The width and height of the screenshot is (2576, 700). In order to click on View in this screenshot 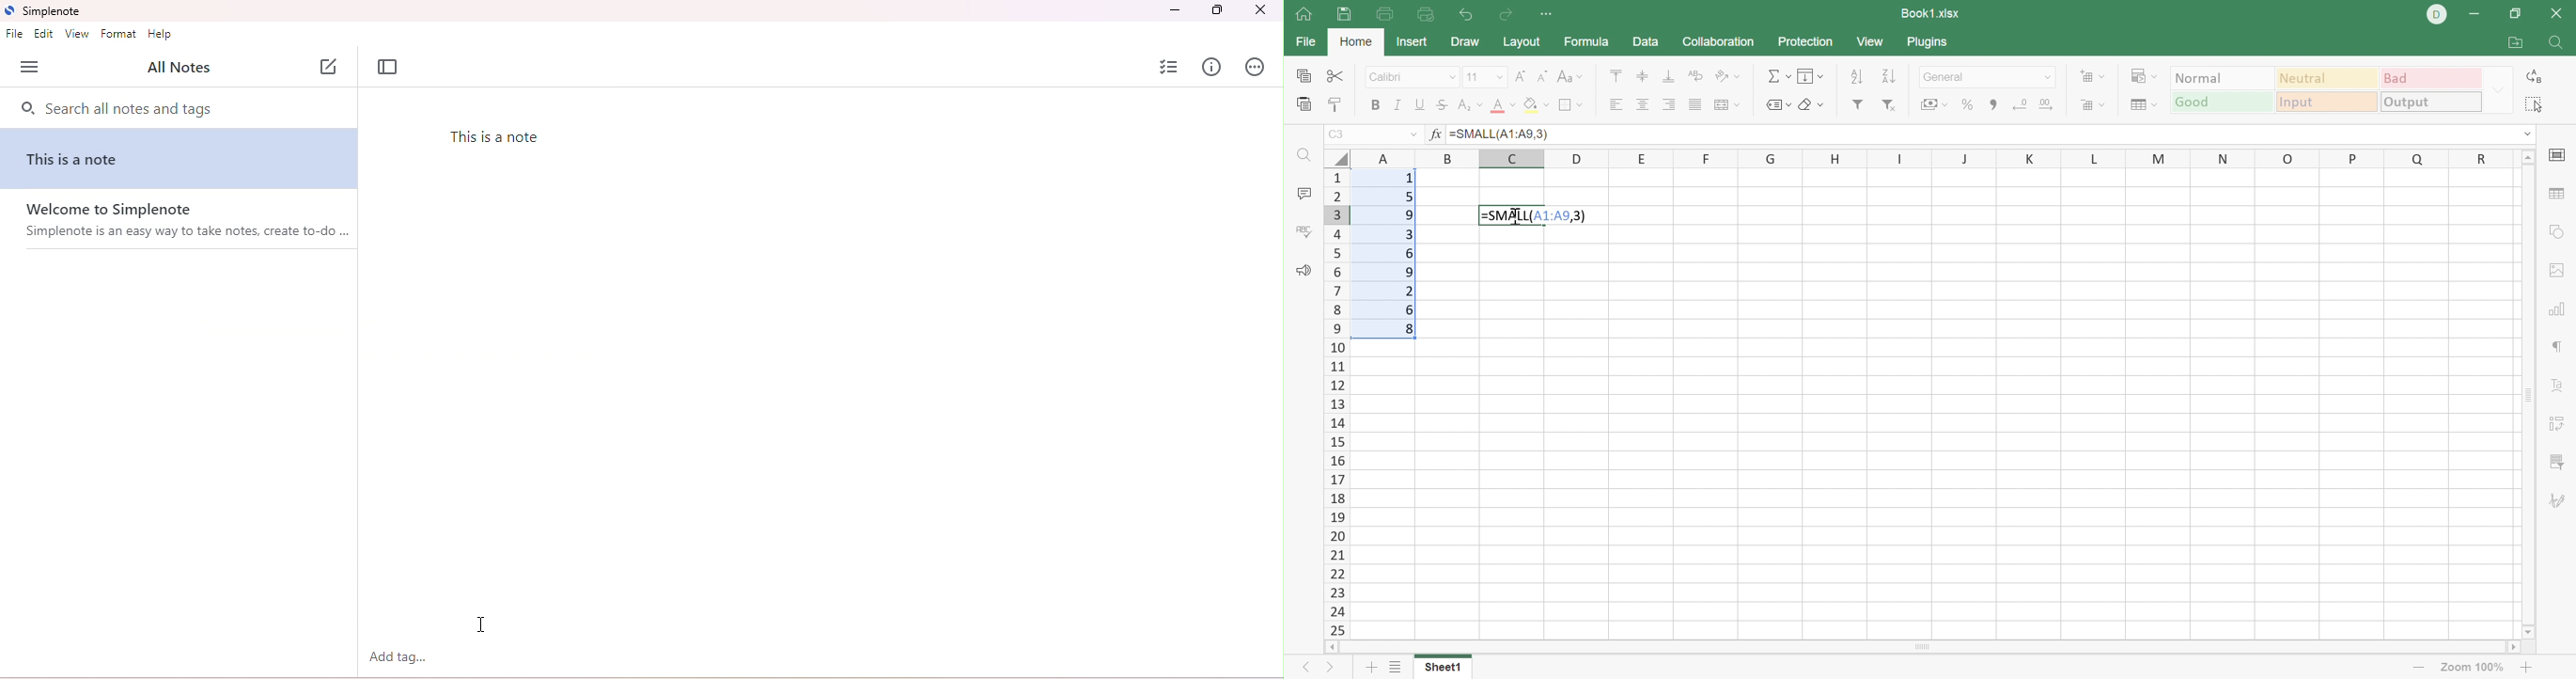, I will do `click(1869, 40)`.